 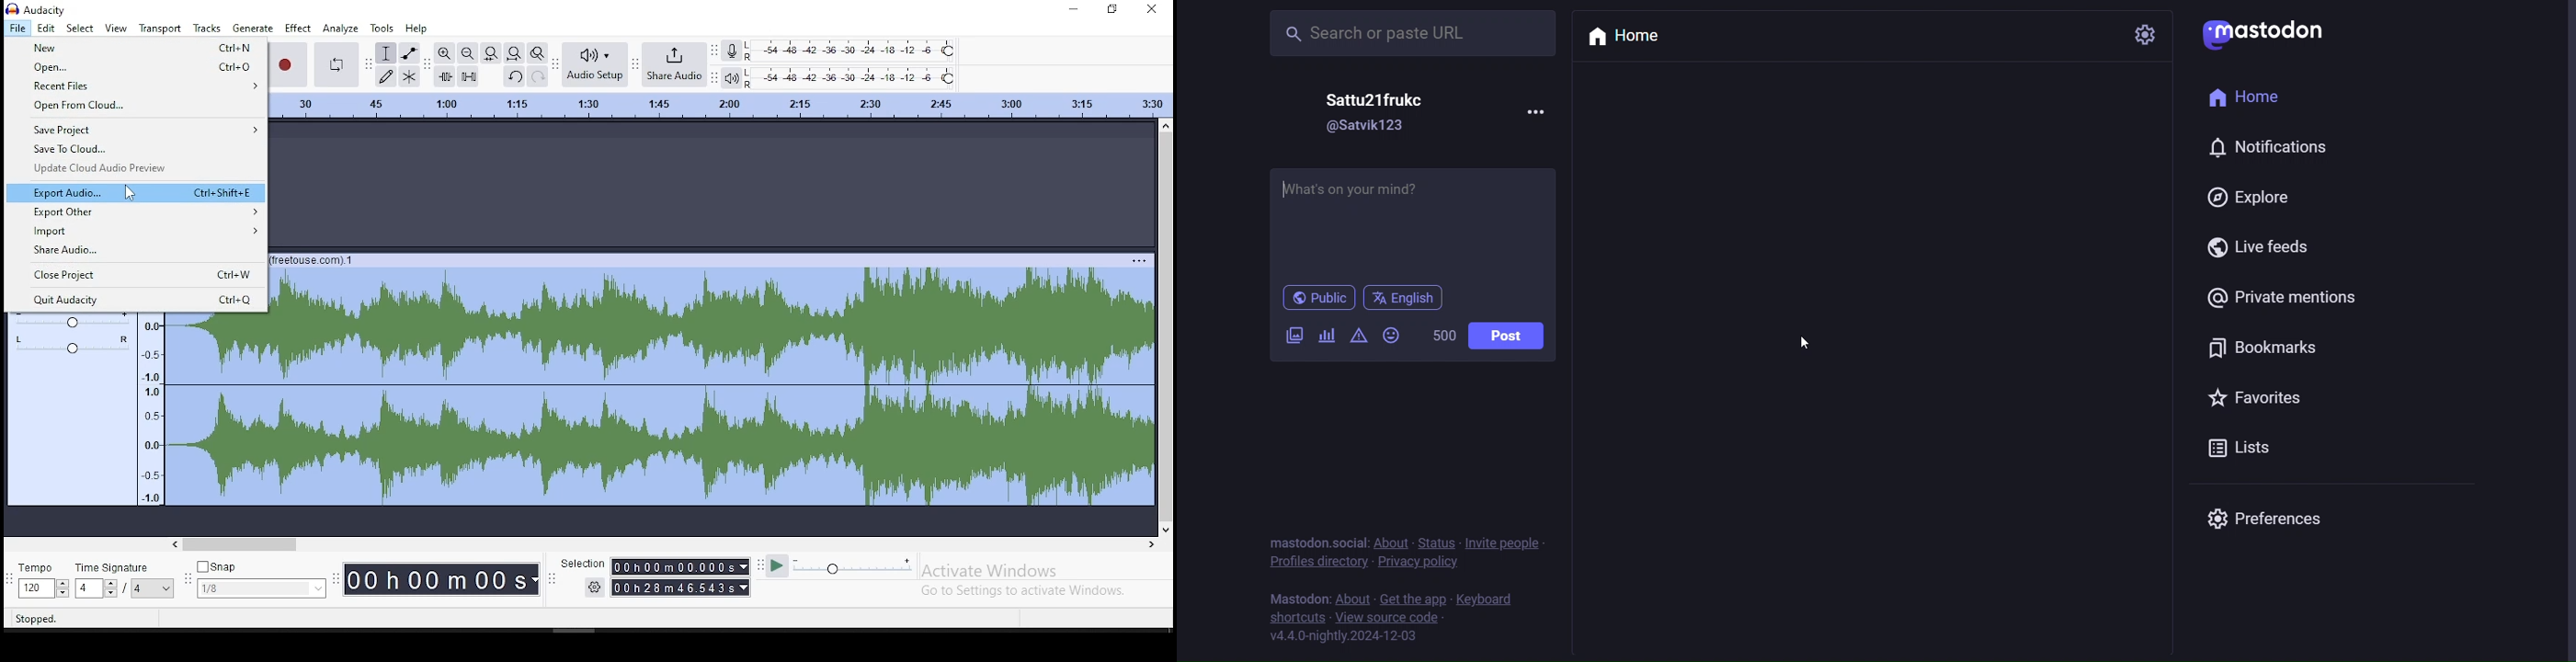 I want to click on about, so click(x=1352, y=598).